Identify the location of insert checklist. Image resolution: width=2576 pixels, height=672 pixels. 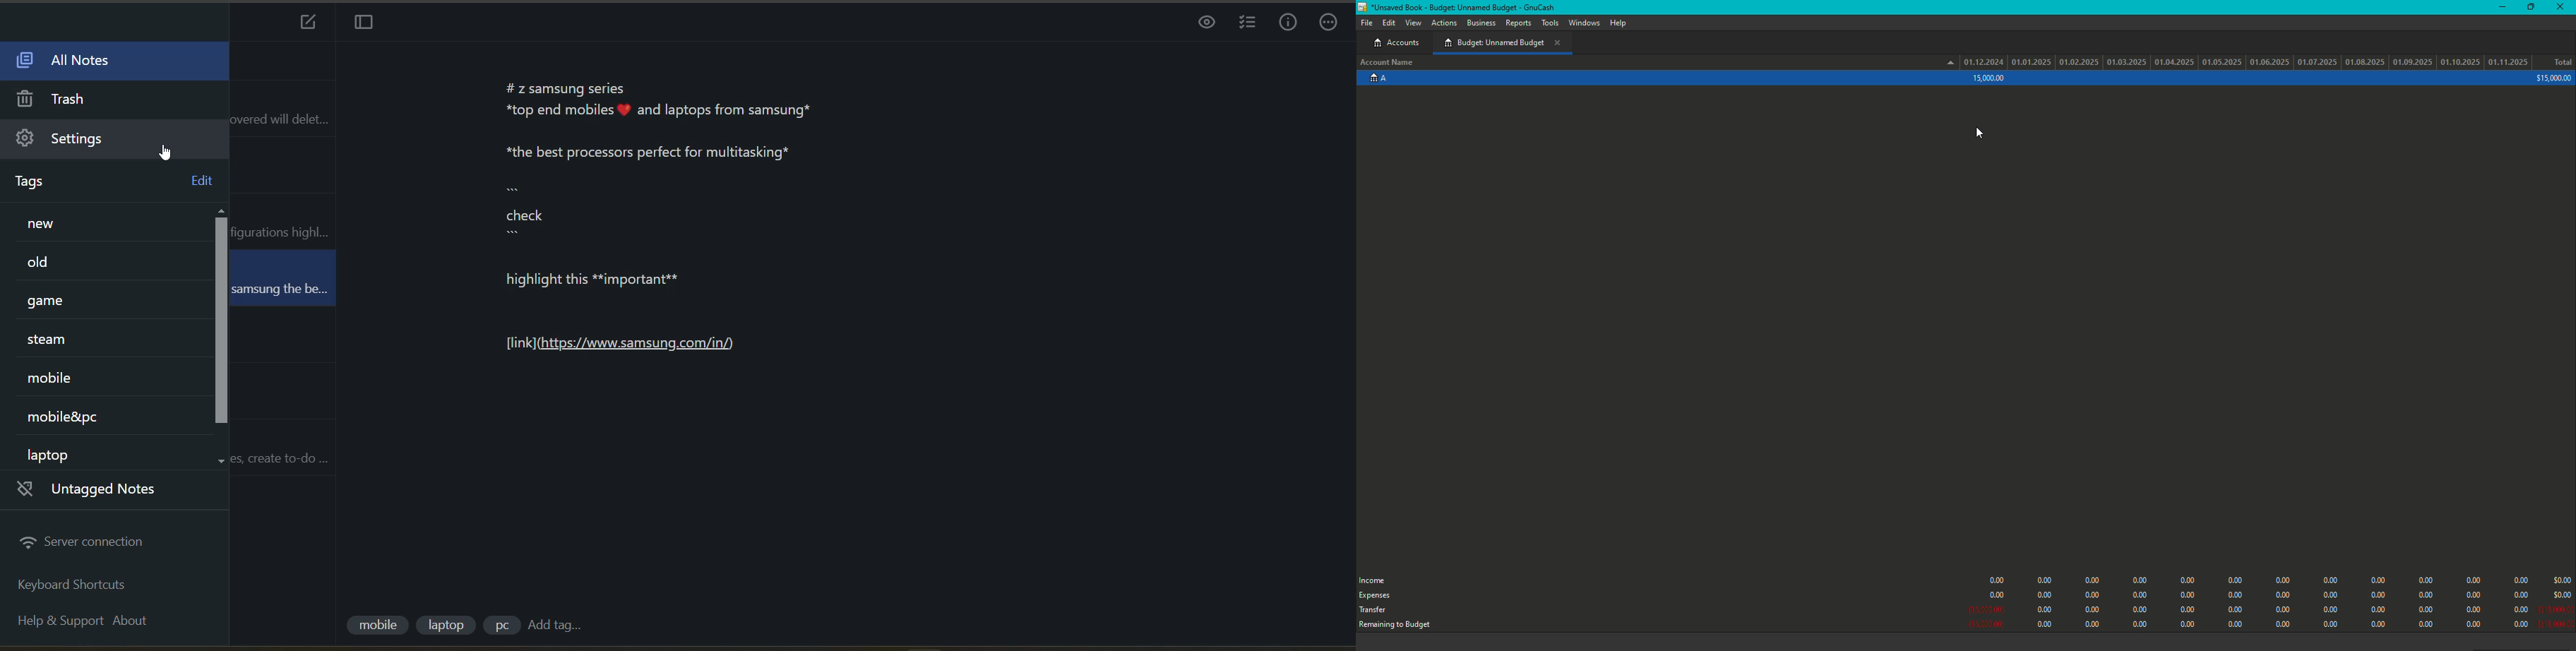
(1249, 24).